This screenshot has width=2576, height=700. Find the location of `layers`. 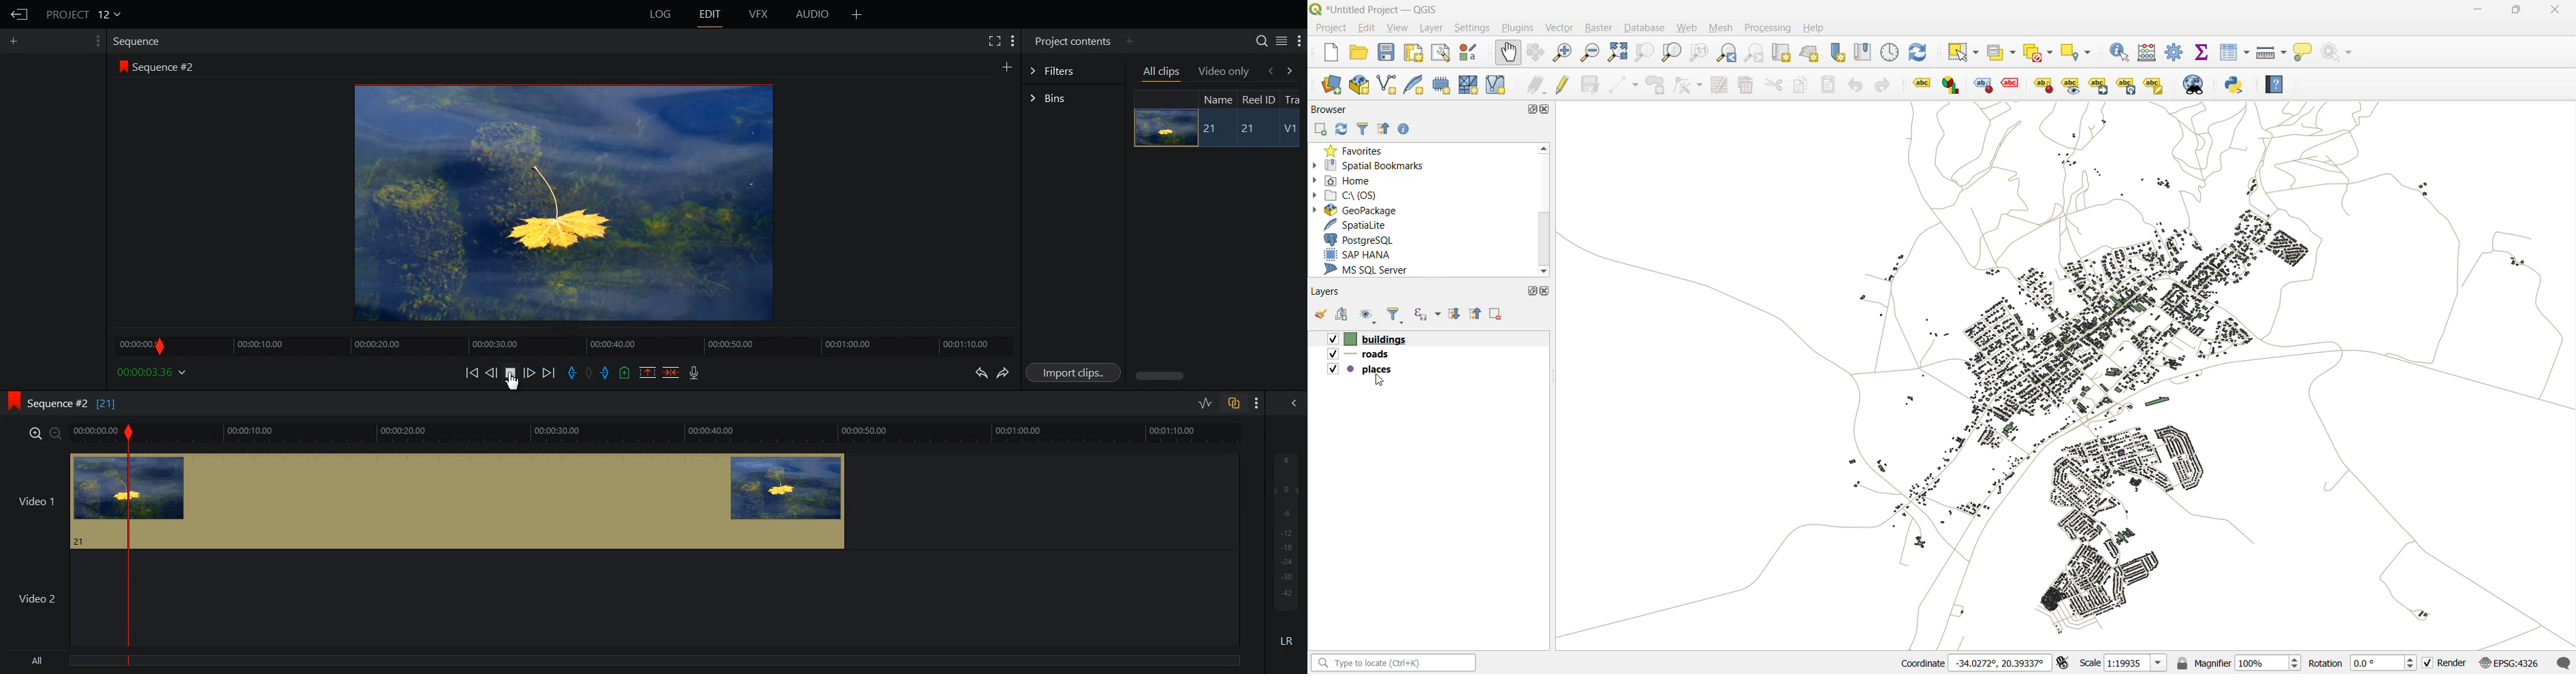

layers is located at coordinates (1362, 354).